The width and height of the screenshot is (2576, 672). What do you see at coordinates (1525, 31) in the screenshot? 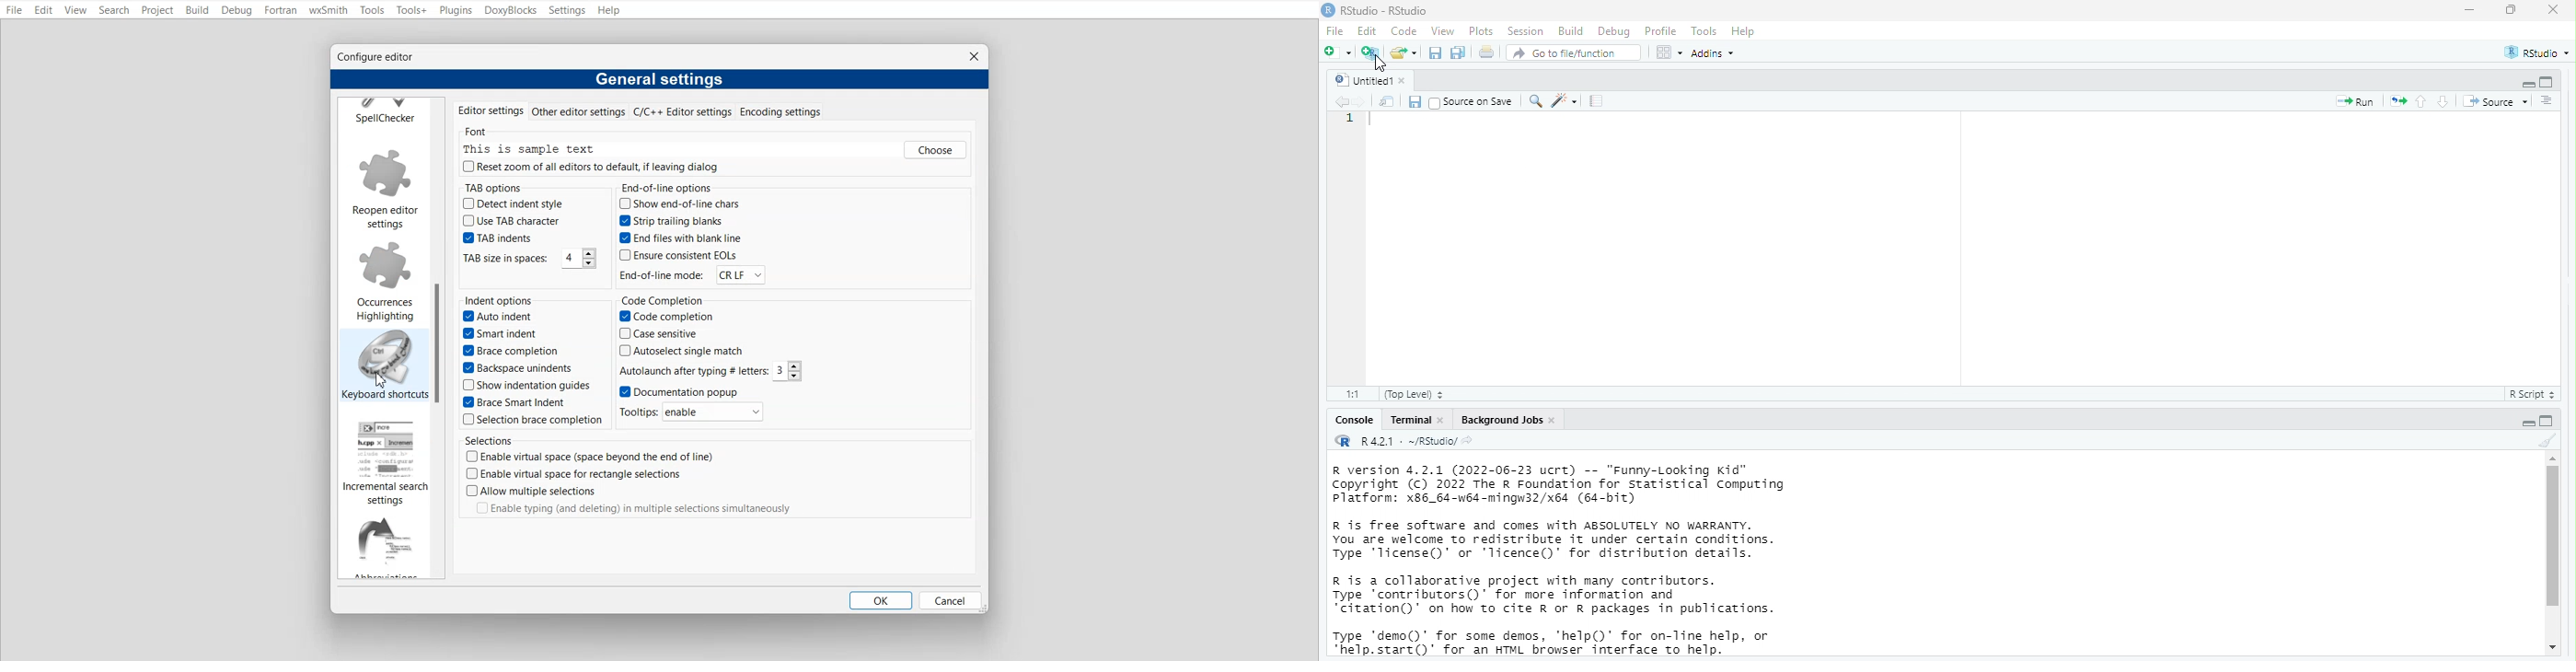
I see `session` at bounding box center [1525, 31].